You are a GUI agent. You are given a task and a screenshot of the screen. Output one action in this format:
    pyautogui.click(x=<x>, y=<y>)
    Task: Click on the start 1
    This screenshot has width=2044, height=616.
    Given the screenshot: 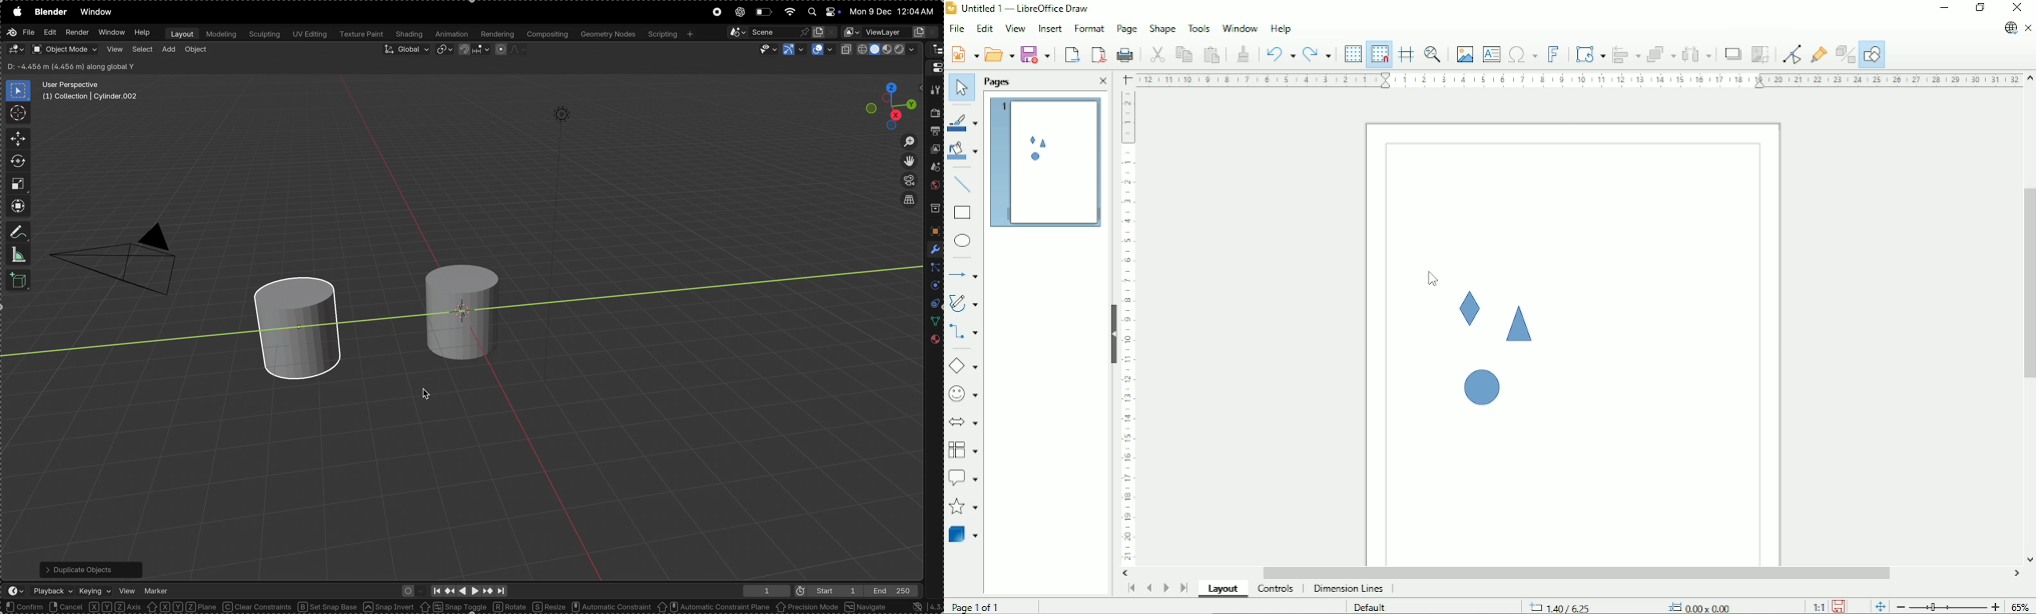 What is the action you would take?
    pyautogui.click(x=824, y=590)
    